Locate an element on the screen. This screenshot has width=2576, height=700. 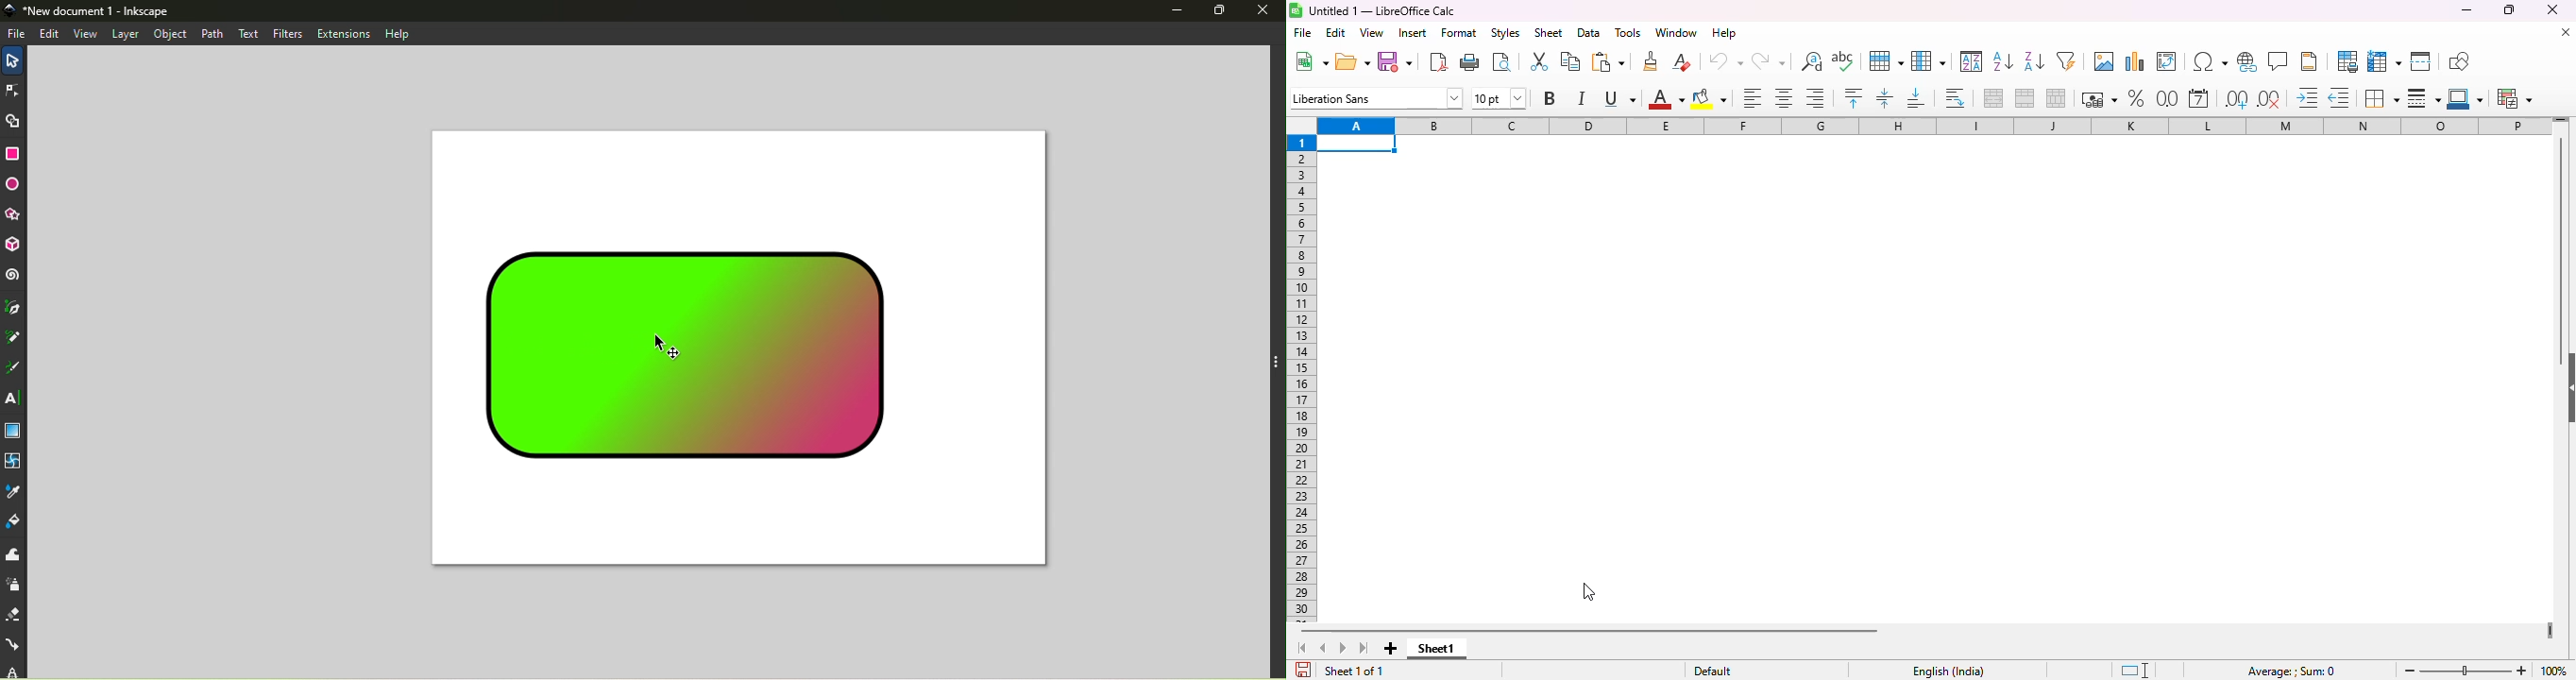
print is located at coordinates (1470, 62).